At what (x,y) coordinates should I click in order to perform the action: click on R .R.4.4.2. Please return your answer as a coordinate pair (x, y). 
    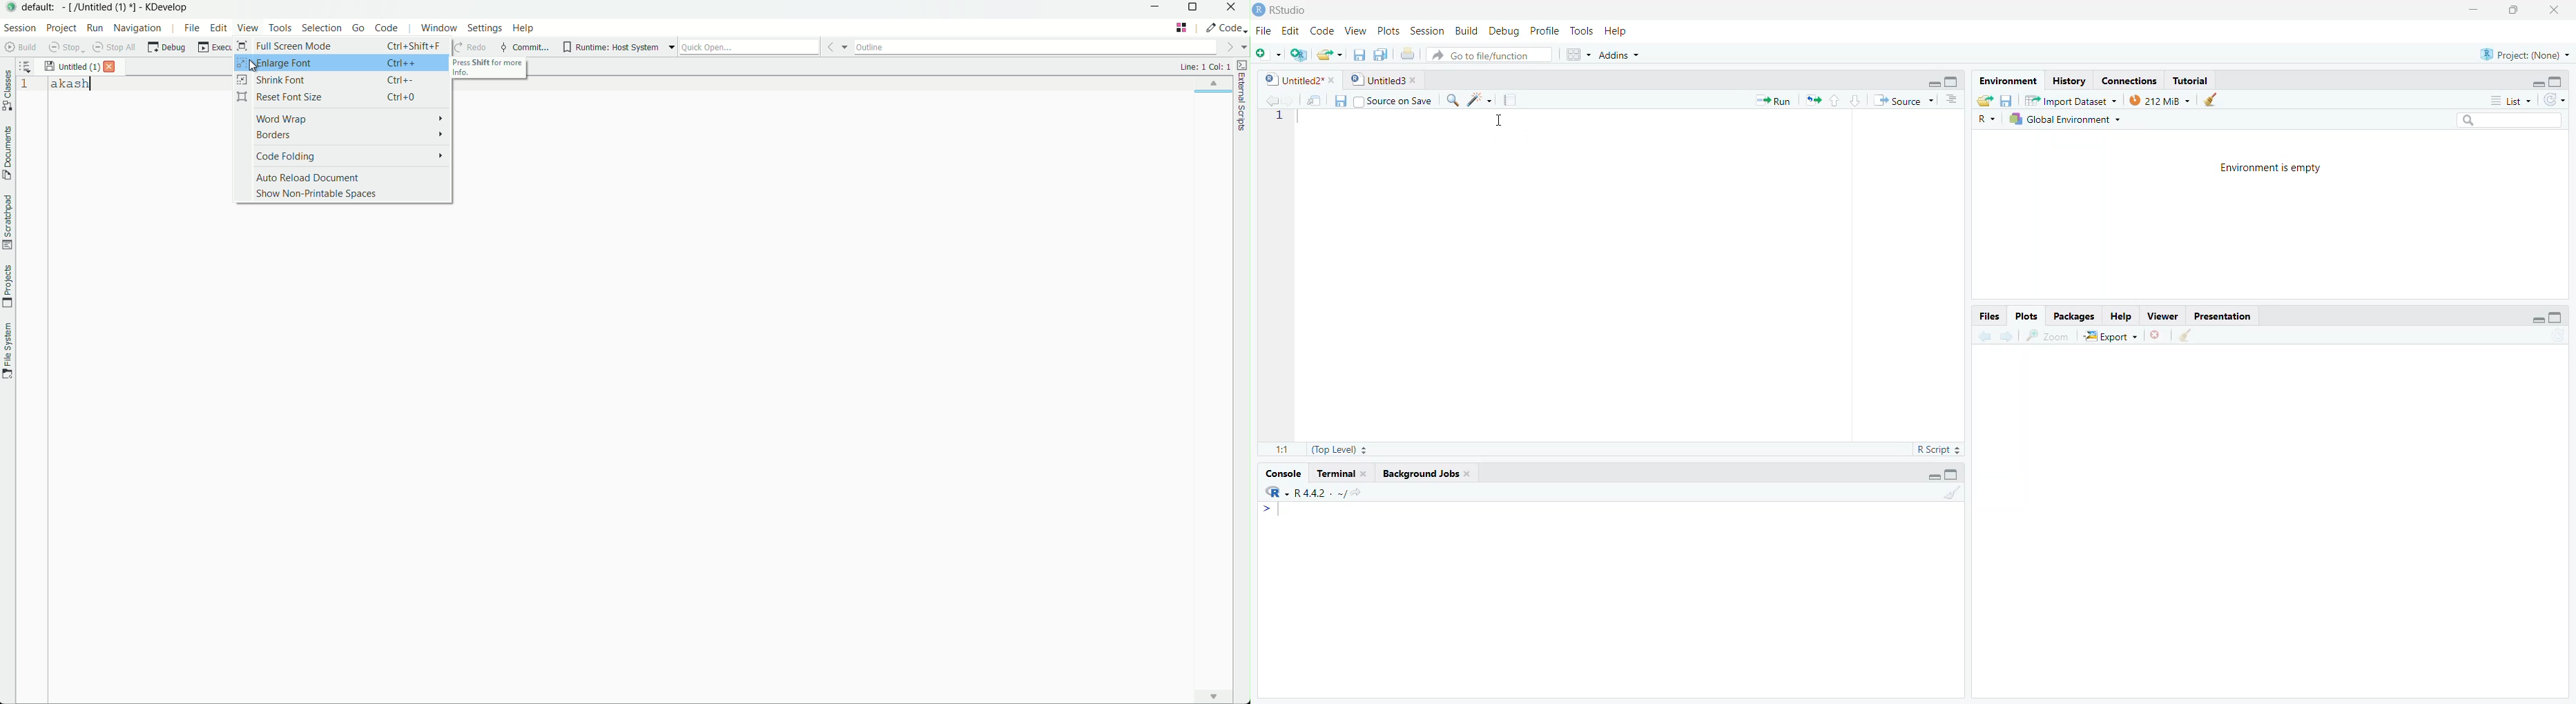
    Looking at the image, I should click on (1316, 493).